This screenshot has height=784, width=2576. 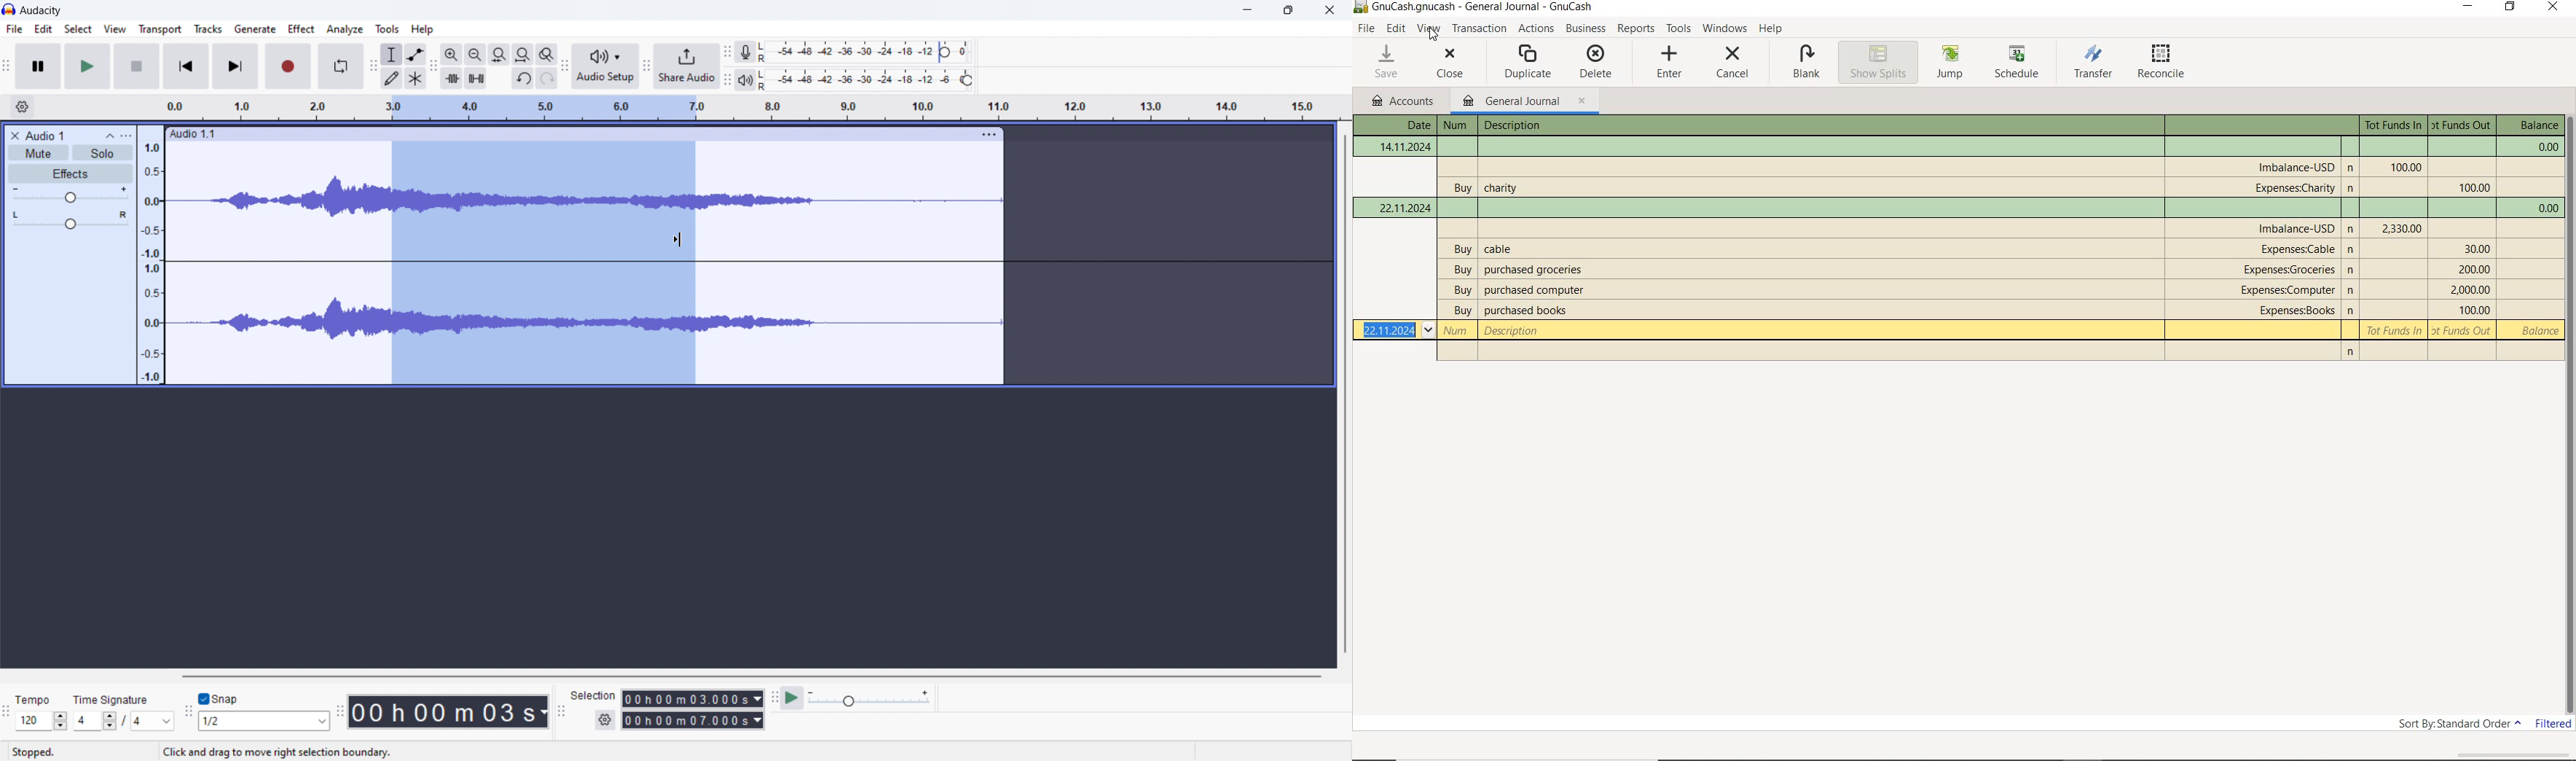 I want to click on skip to start, so click(x=185, y=67).